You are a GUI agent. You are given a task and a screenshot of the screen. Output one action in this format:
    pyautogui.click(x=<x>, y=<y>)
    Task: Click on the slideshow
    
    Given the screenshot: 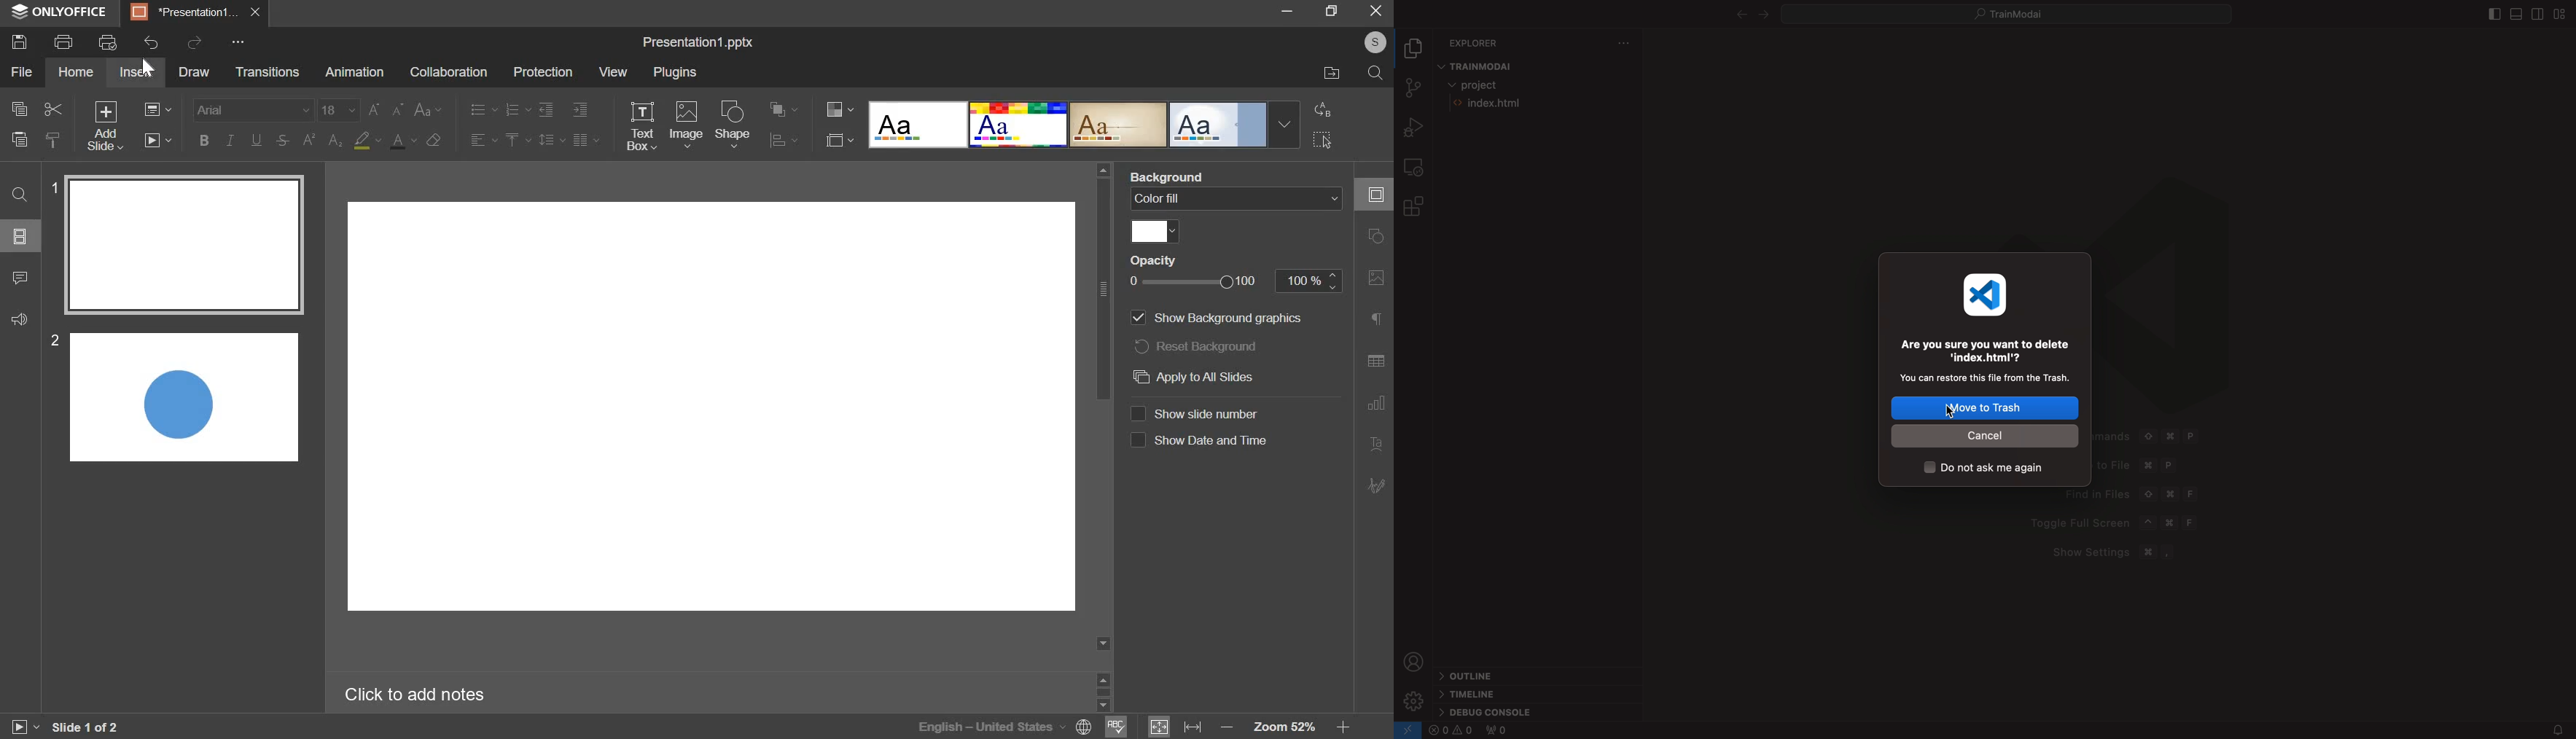 What is the action you would take?
    pyautogui.click(x=157, y=141)
    